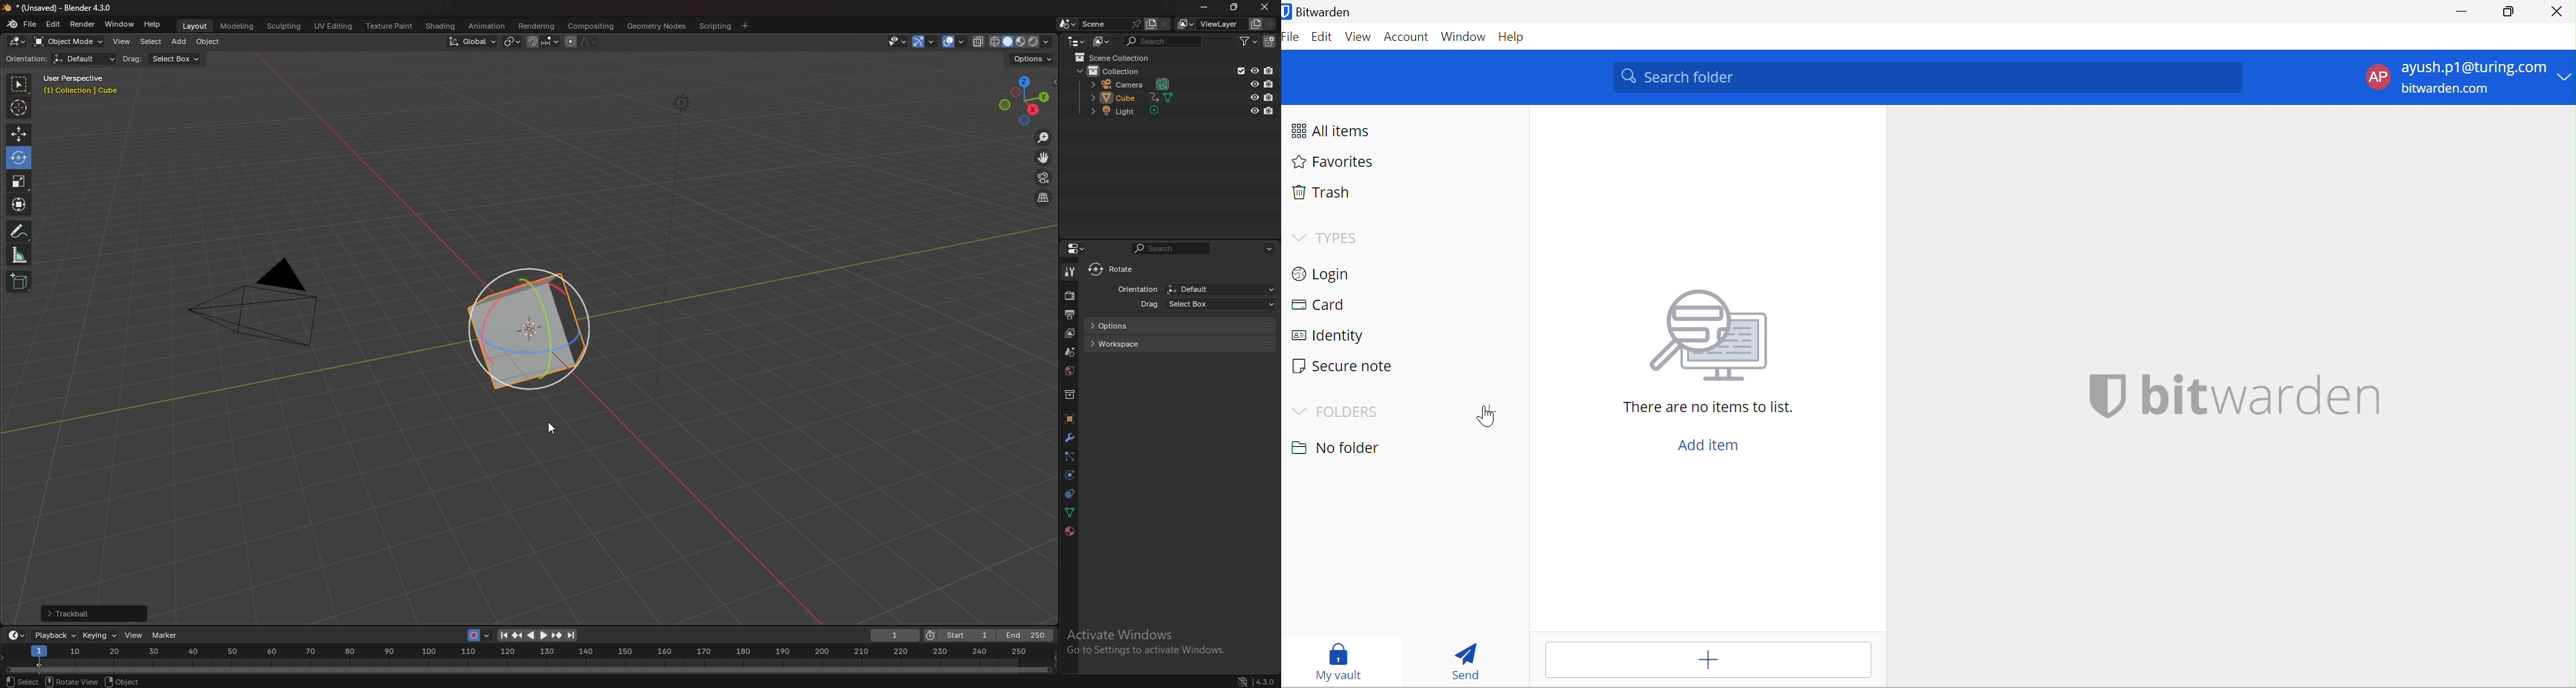  I want to click on search, so click(1165, 41).